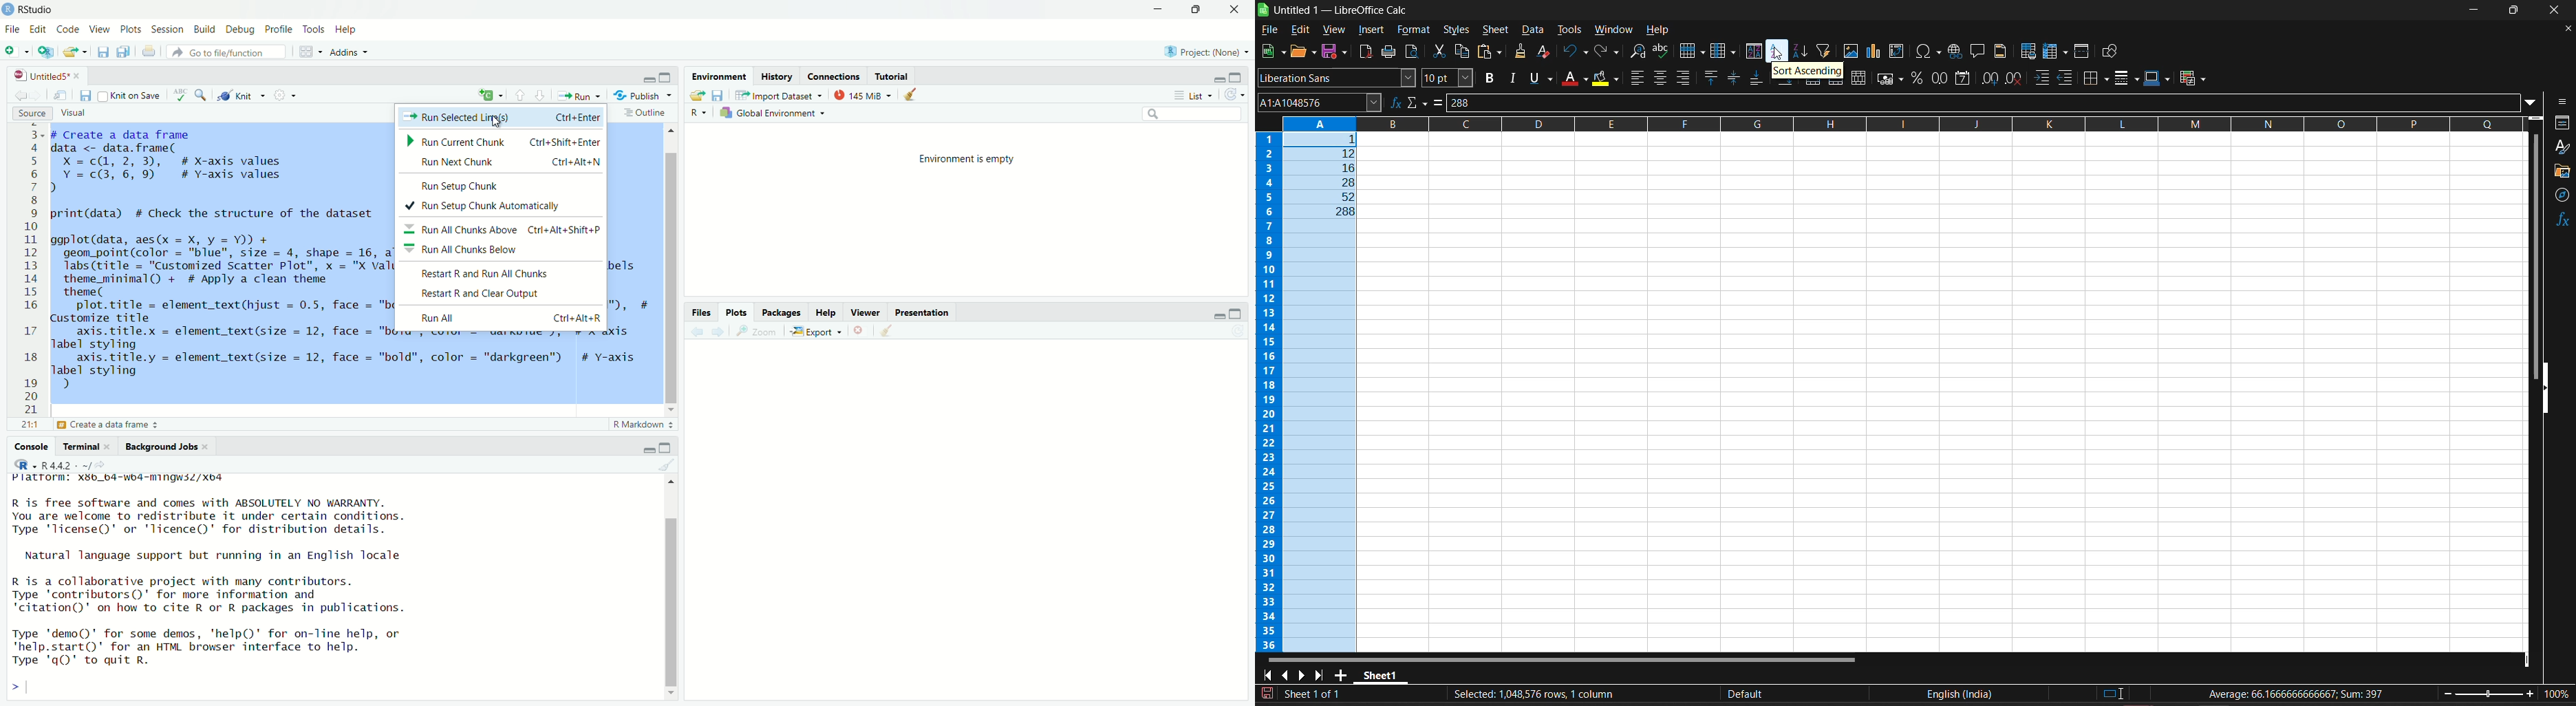 The height and width of the screenshot is (728, 2576). I want to click on Save current document, so click(103, 52).